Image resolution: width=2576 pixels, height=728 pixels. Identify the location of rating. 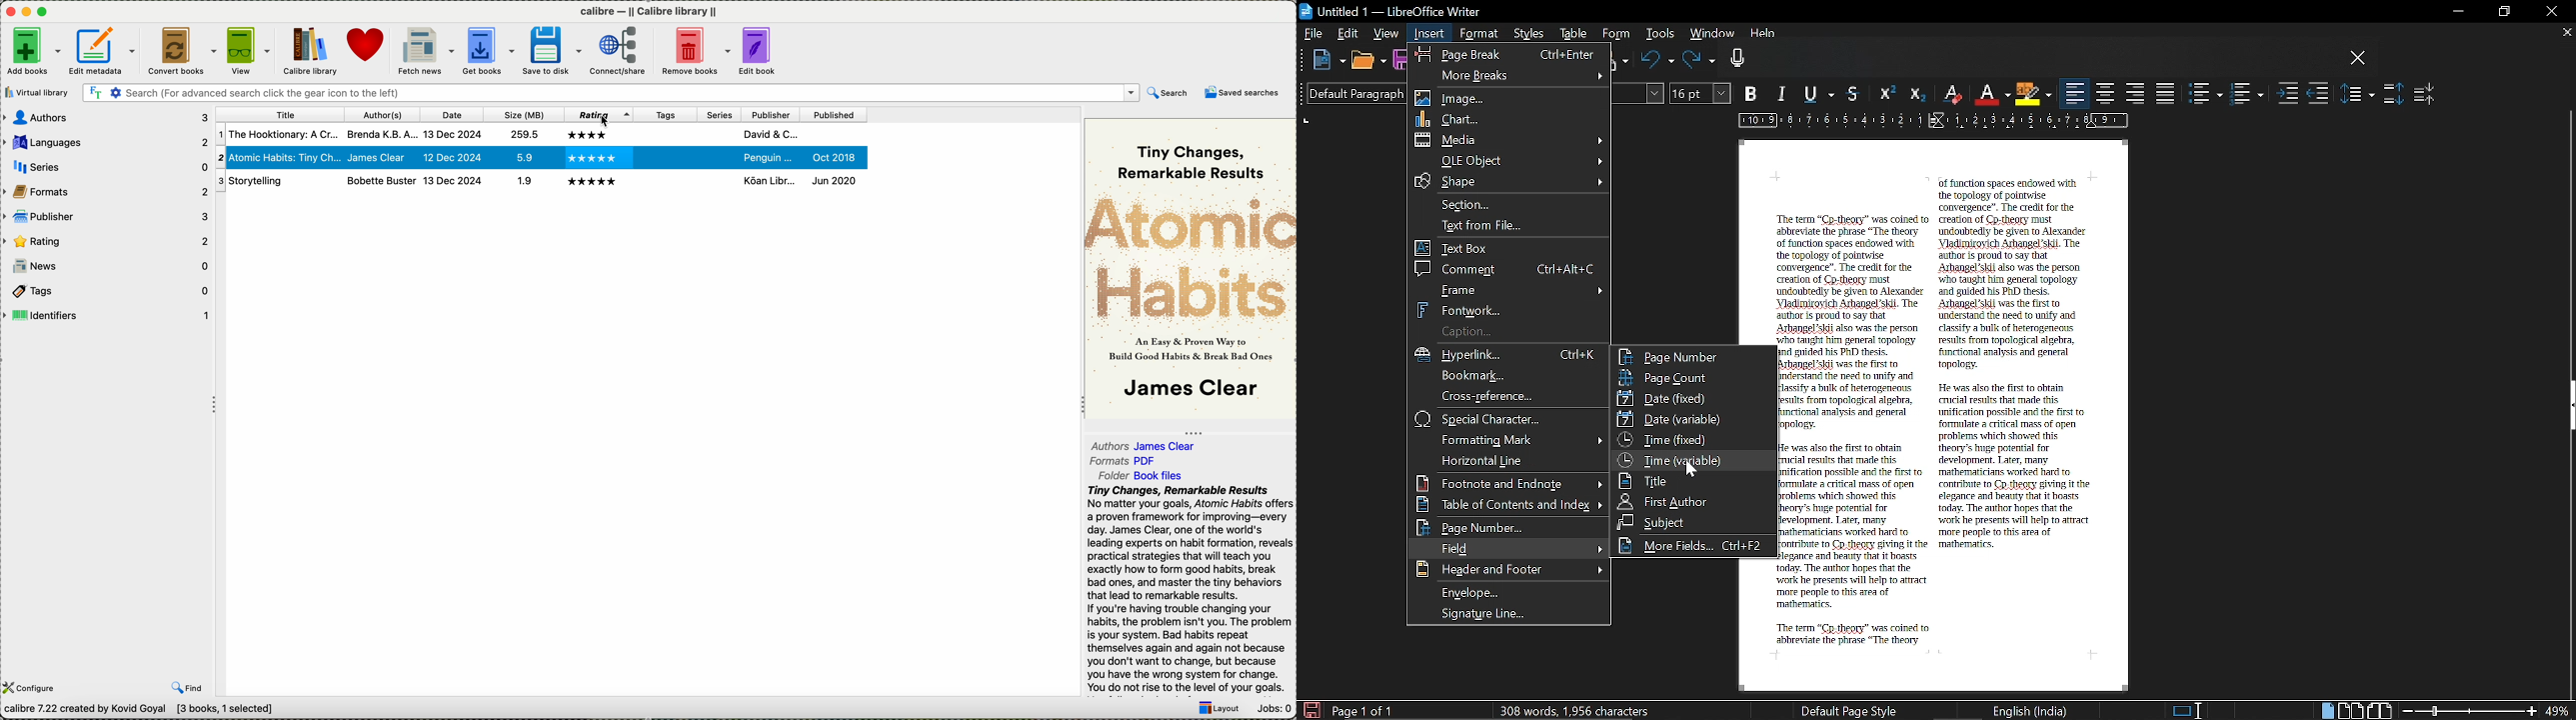
(106, 239).